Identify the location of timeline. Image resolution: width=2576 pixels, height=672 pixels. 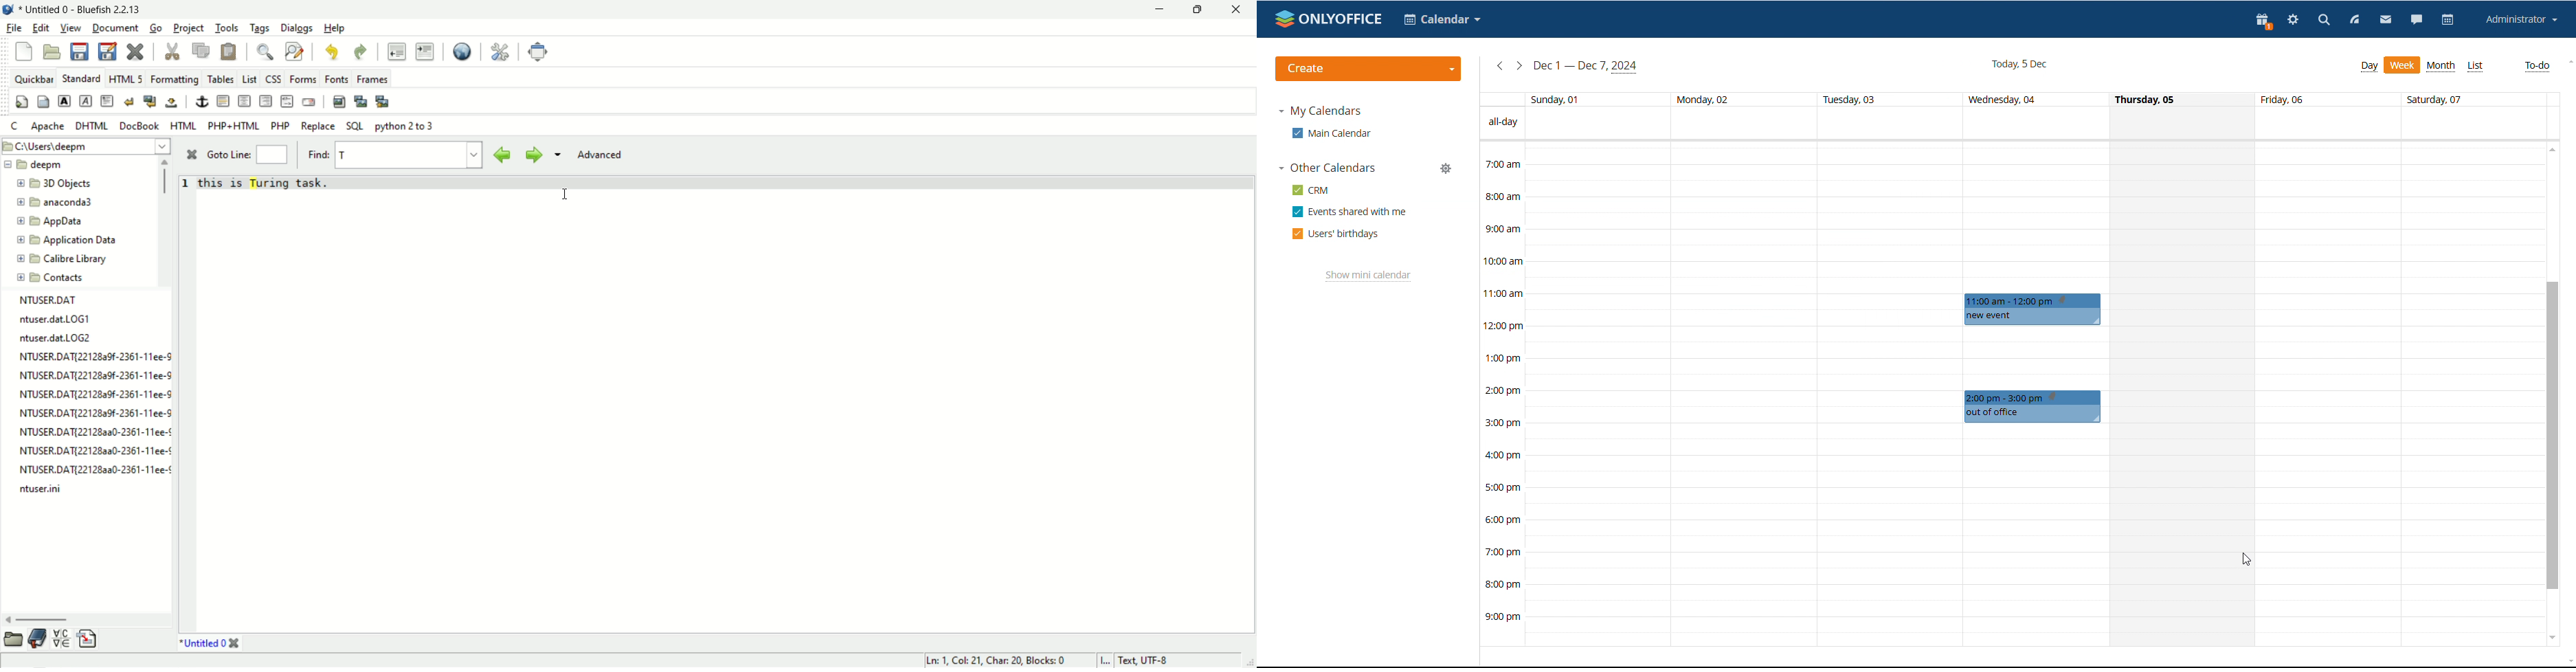
(1503, 394).